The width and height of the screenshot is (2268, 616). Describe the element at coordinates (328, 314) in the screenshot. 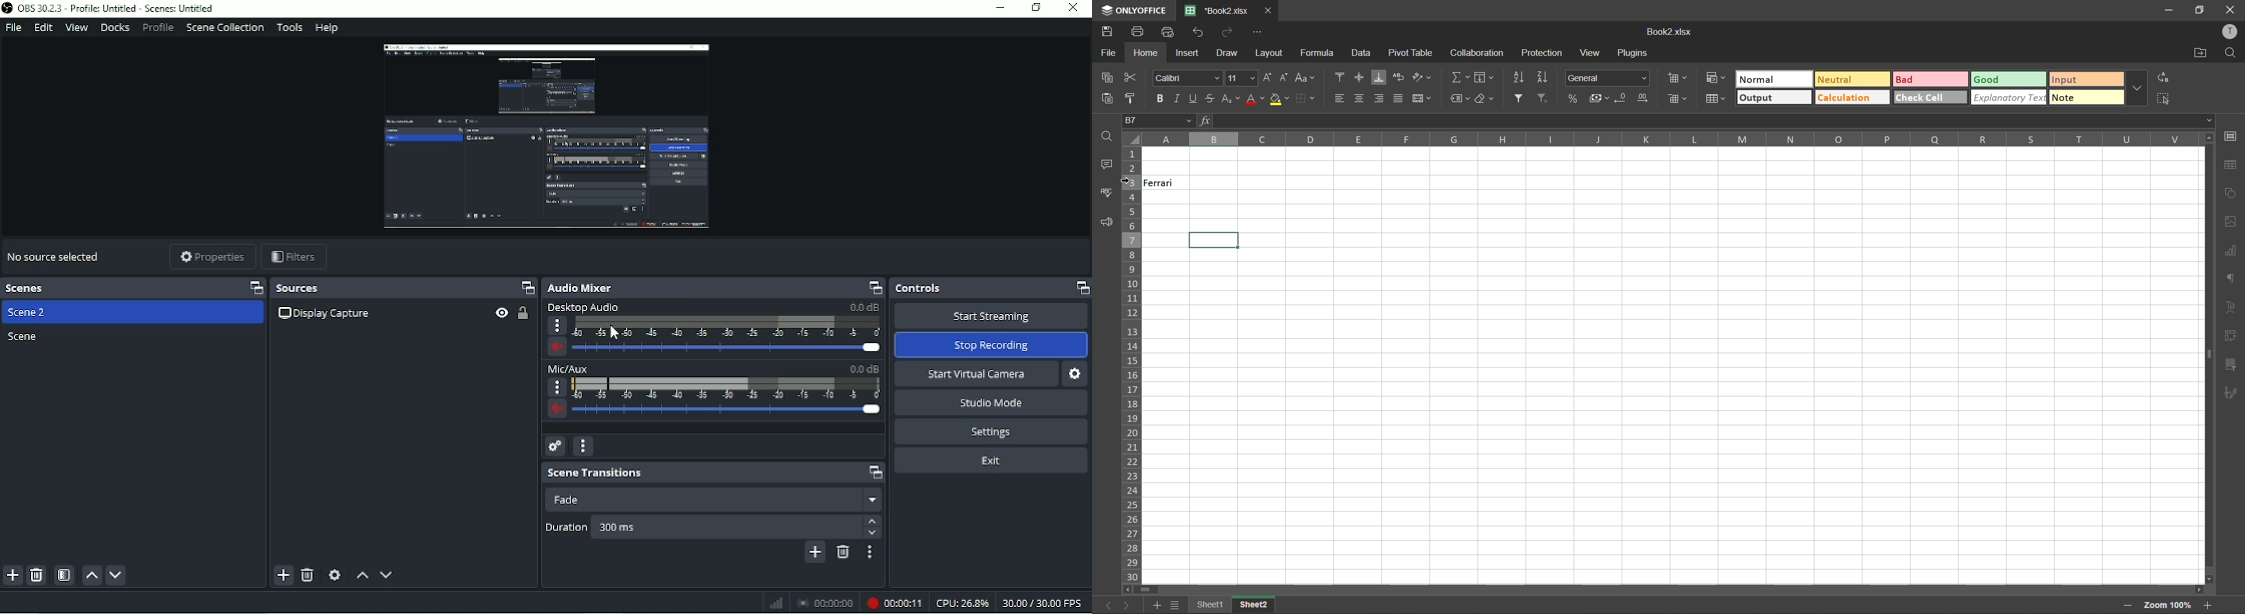

I see `Display capture ` at that location.